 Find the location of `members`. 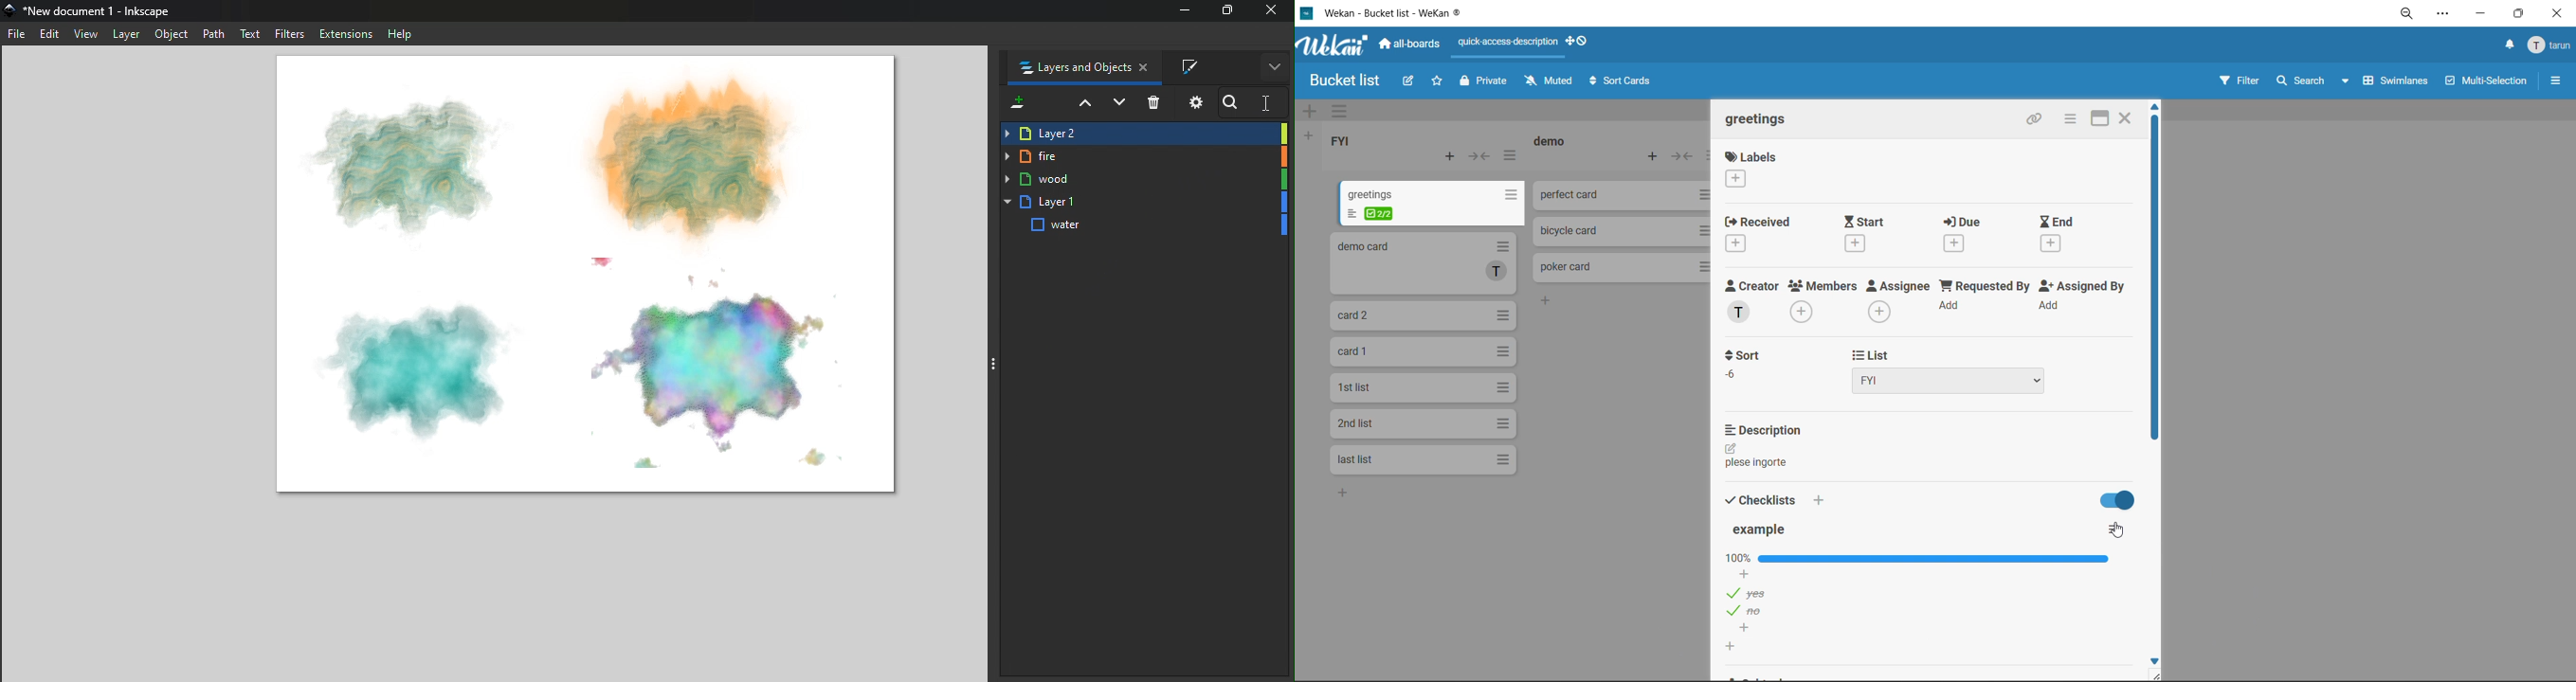

members is located at coordinates (1823, 301).